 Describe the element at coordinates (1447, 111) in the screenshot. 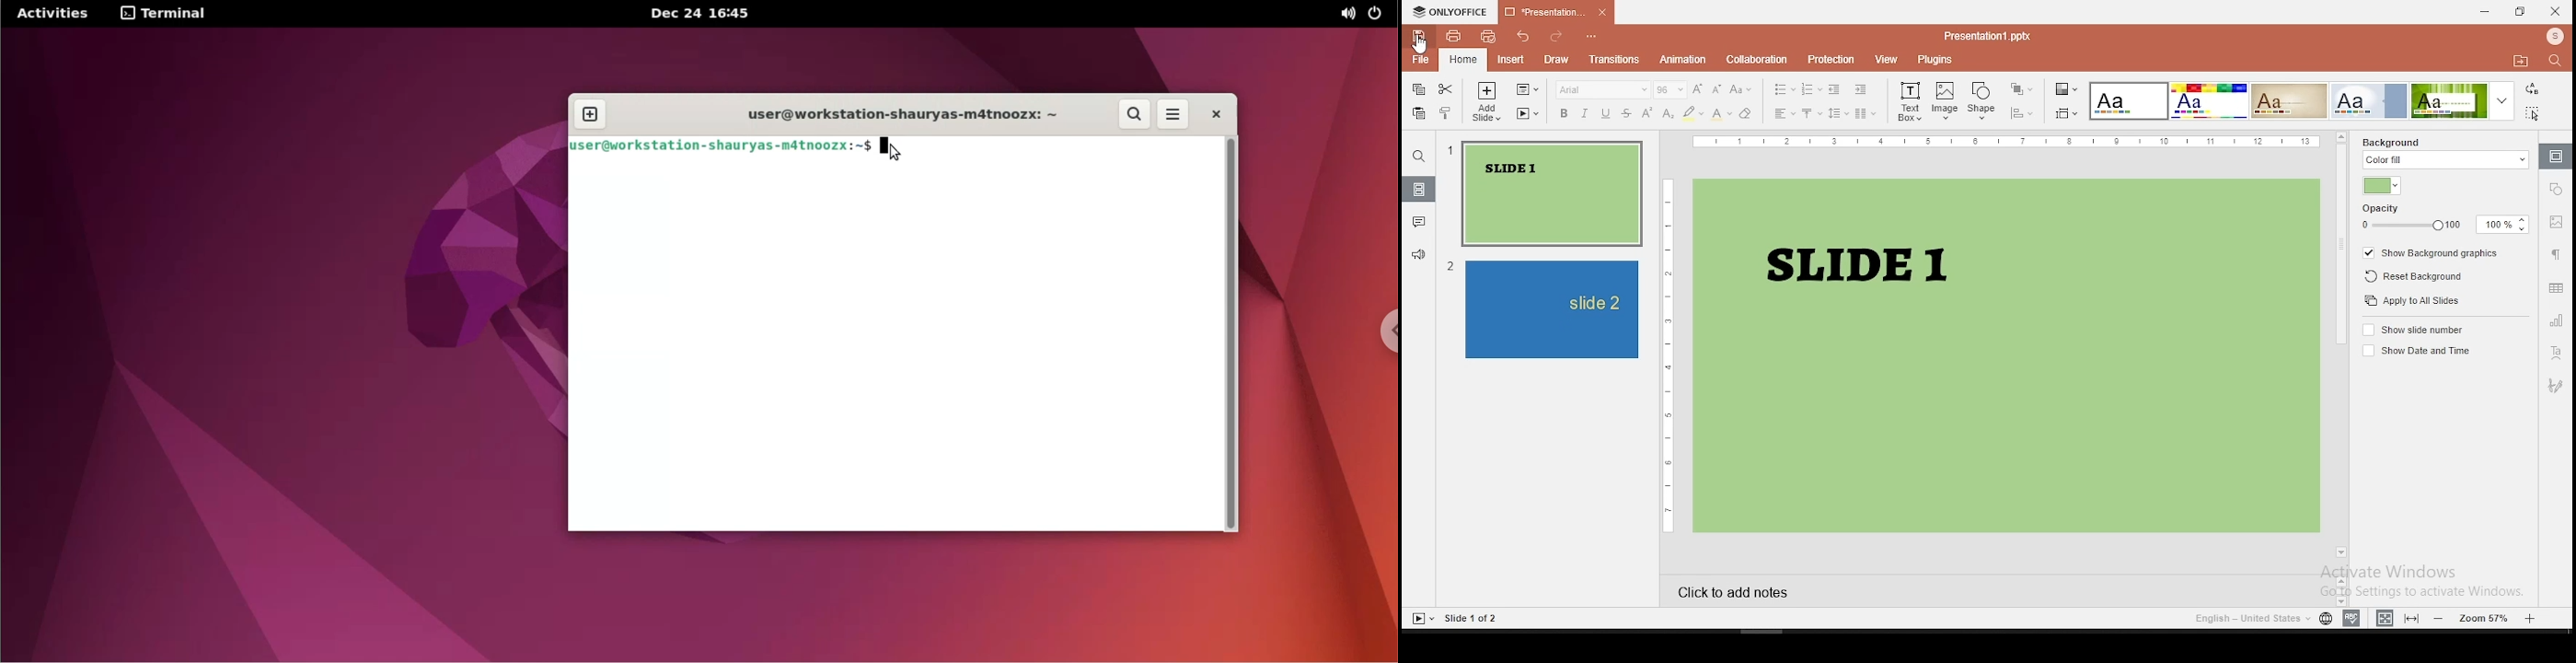

I see `copy formatting` at that location.